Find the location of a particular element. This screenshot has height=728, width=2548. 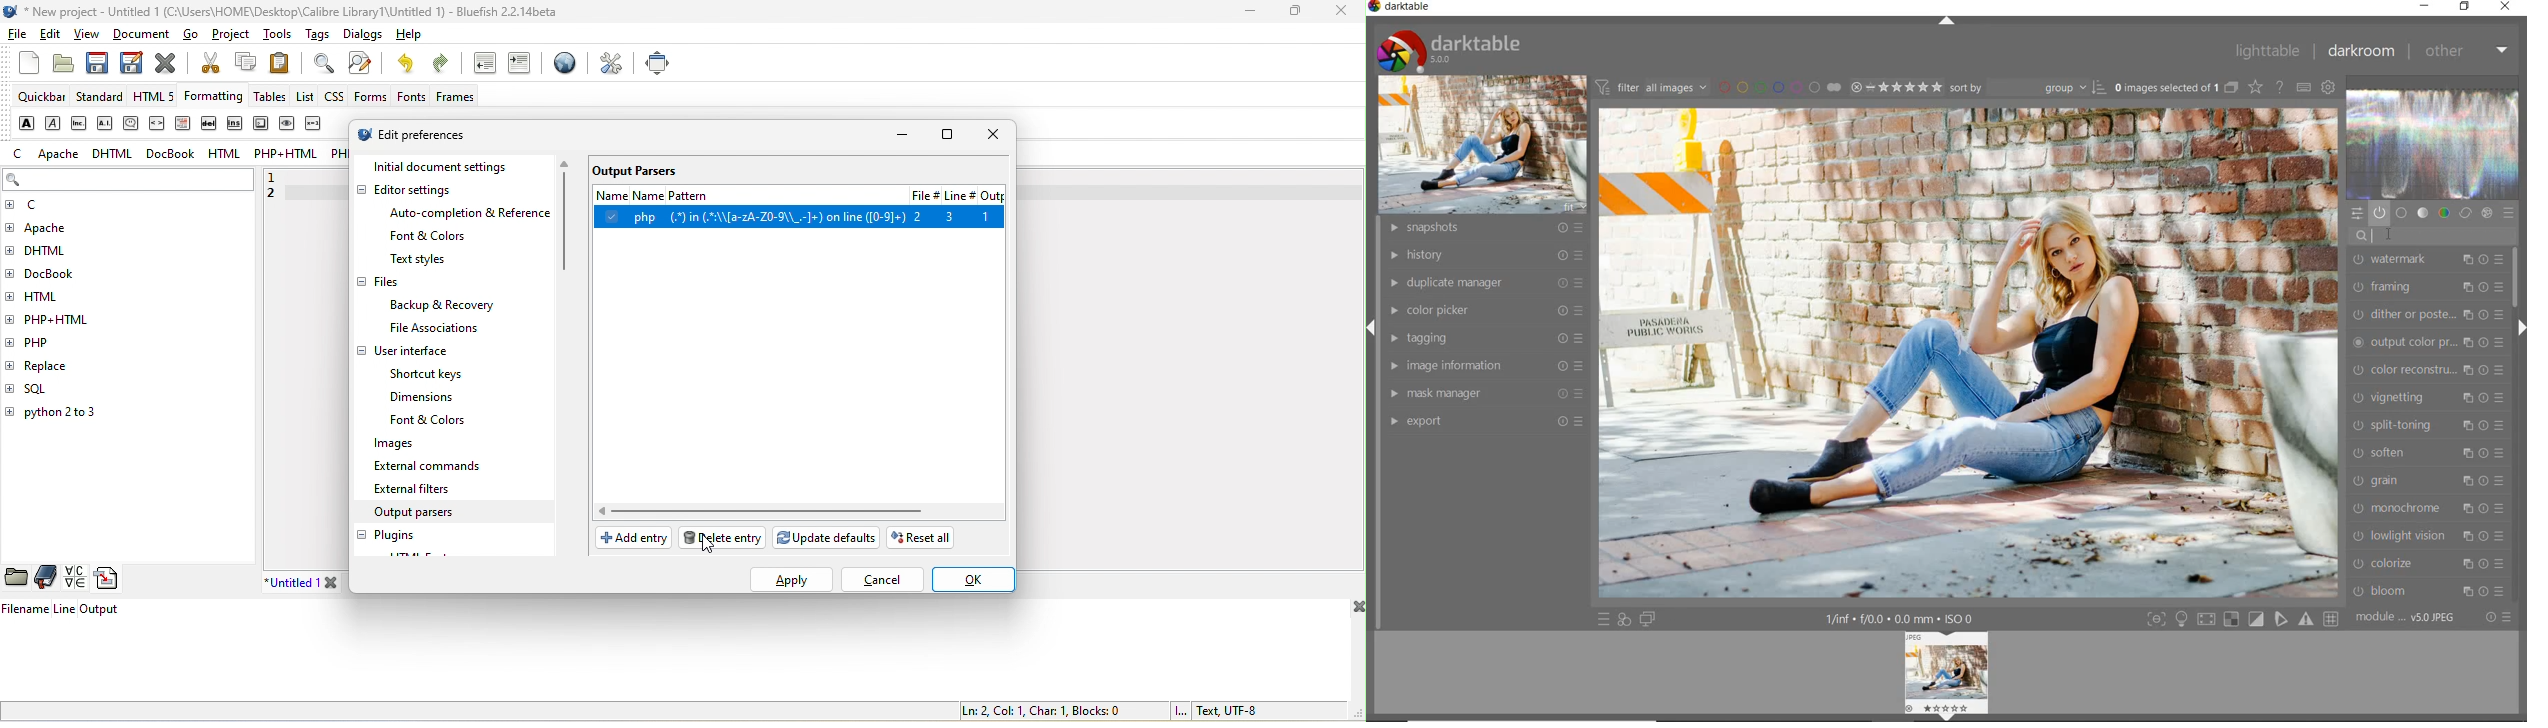

apply is located at coordinates (794, 580).